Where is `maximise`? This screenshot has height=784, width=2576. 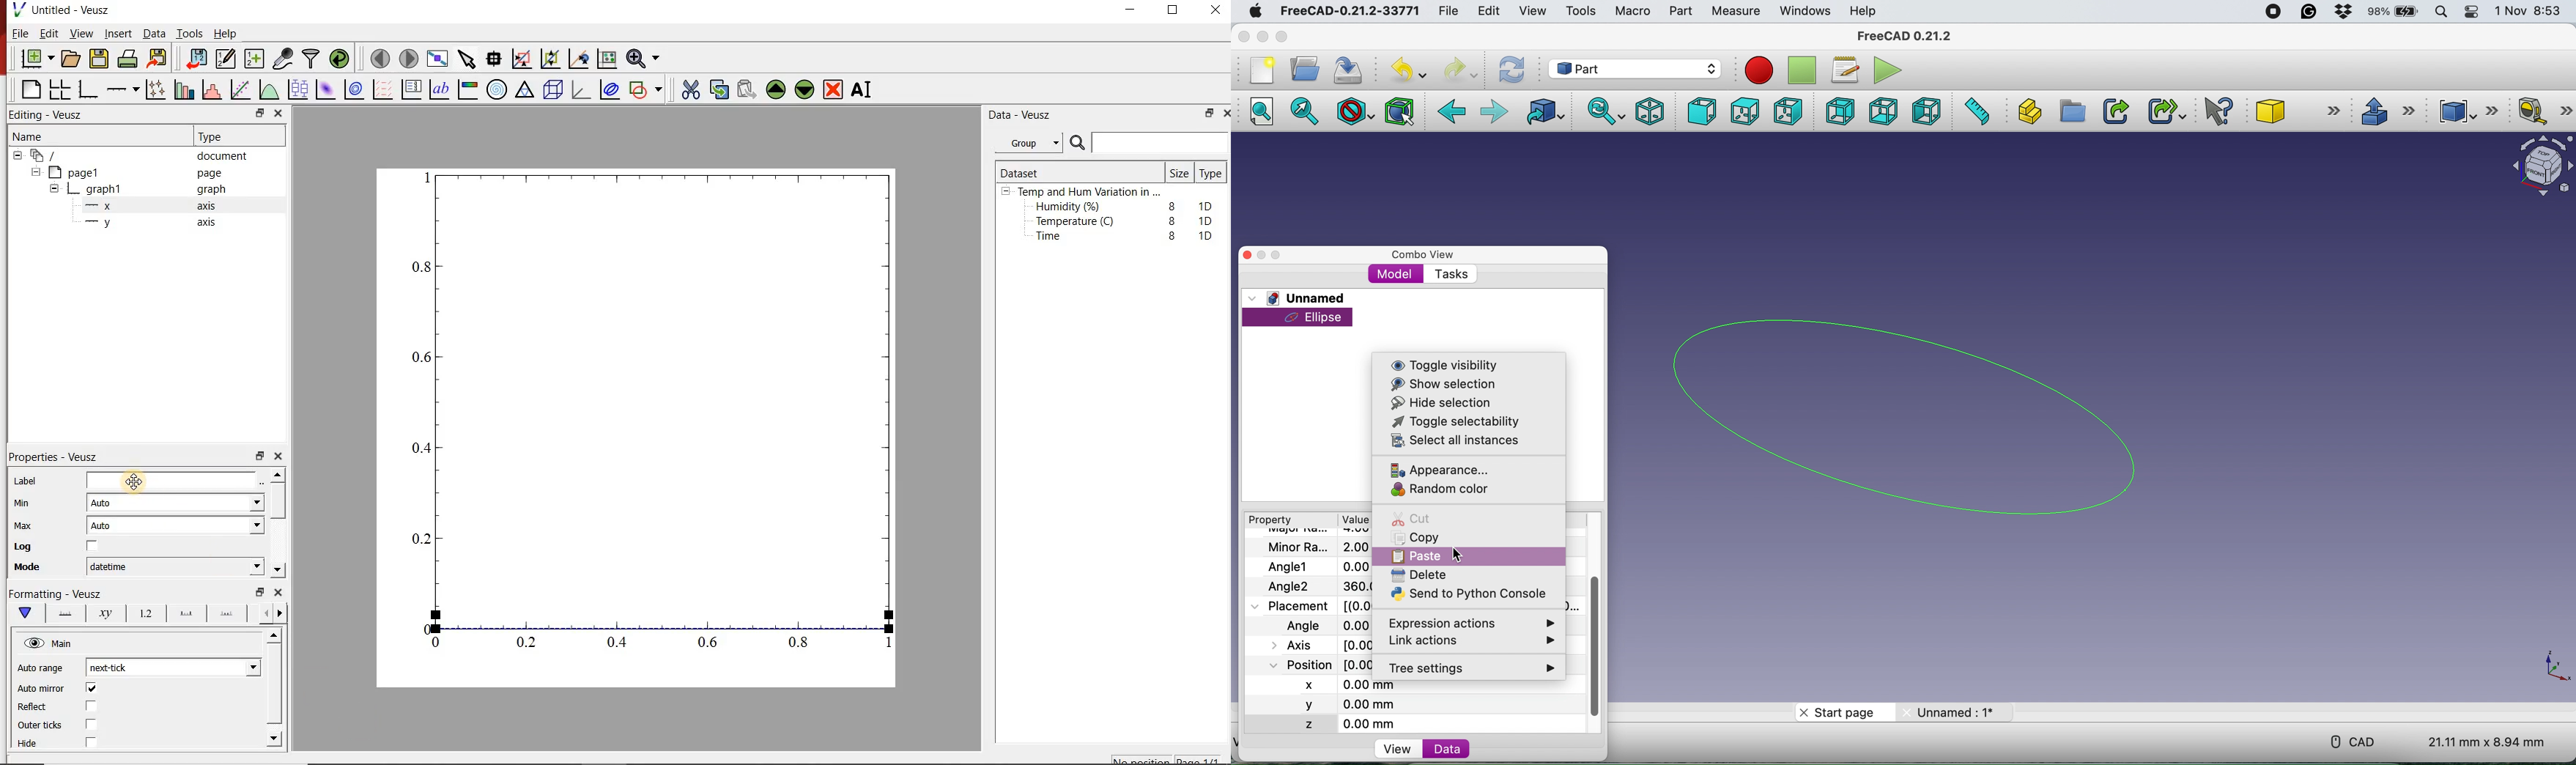
maximise is located at coordinates (1280, 257).